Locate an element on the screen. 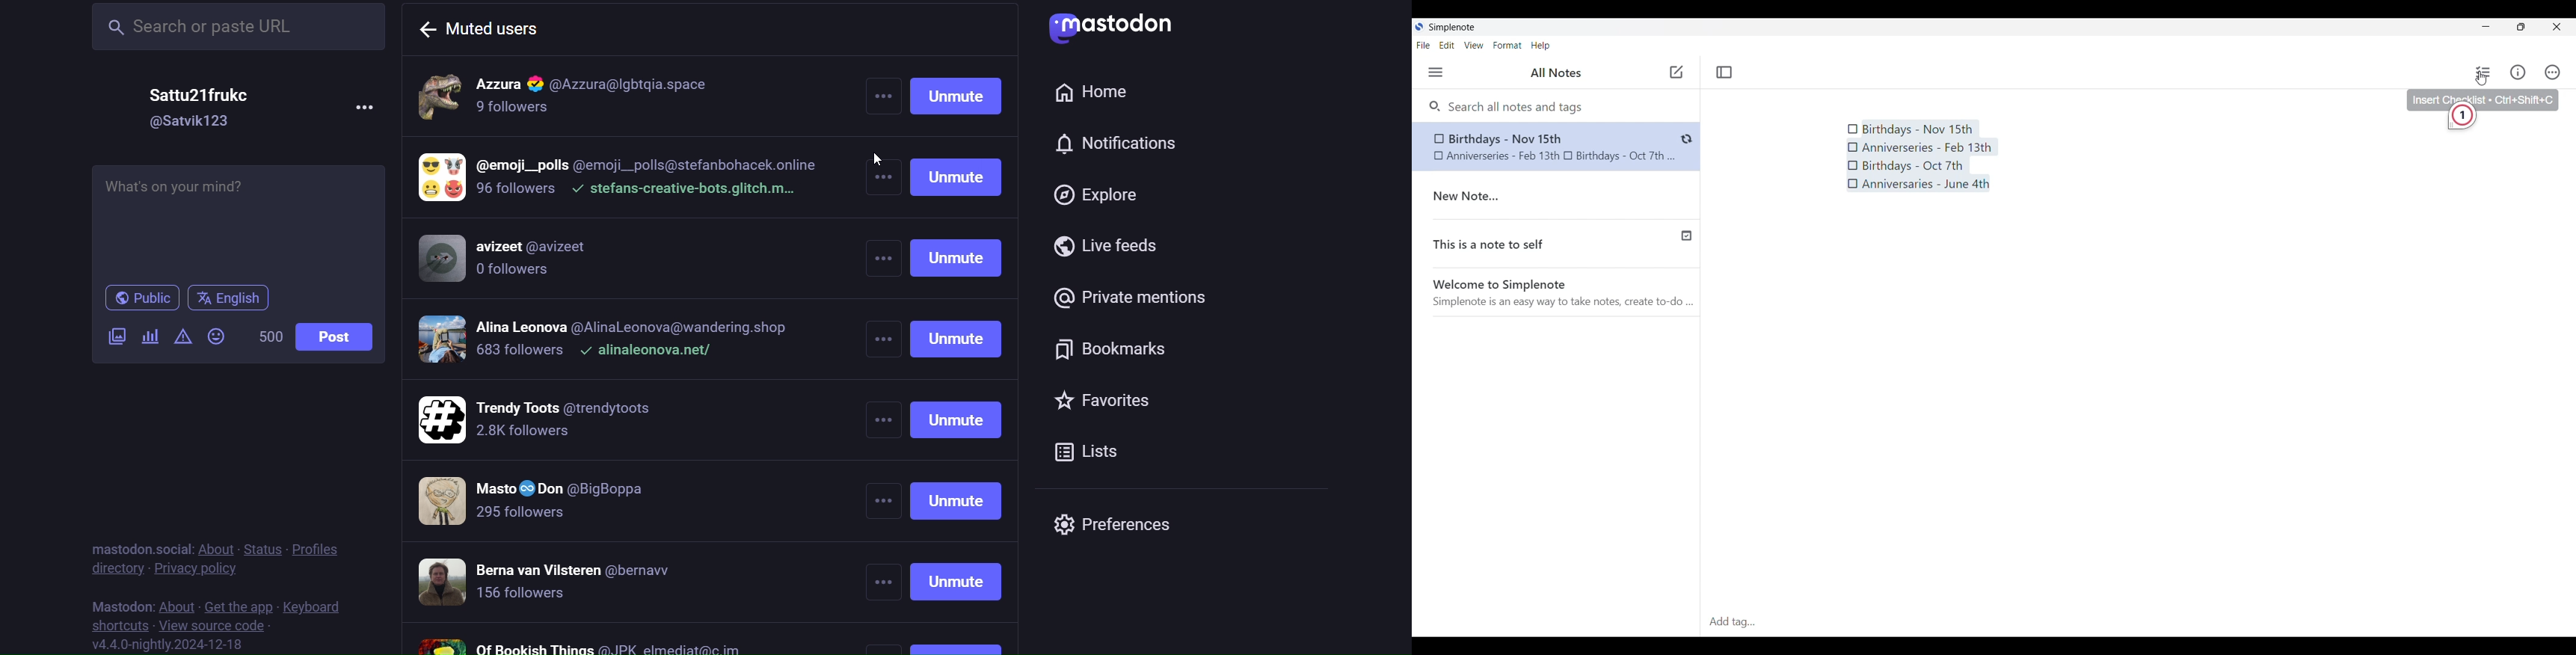  Add tag(Click to type in tag) is located at coordinates (2138, 623).